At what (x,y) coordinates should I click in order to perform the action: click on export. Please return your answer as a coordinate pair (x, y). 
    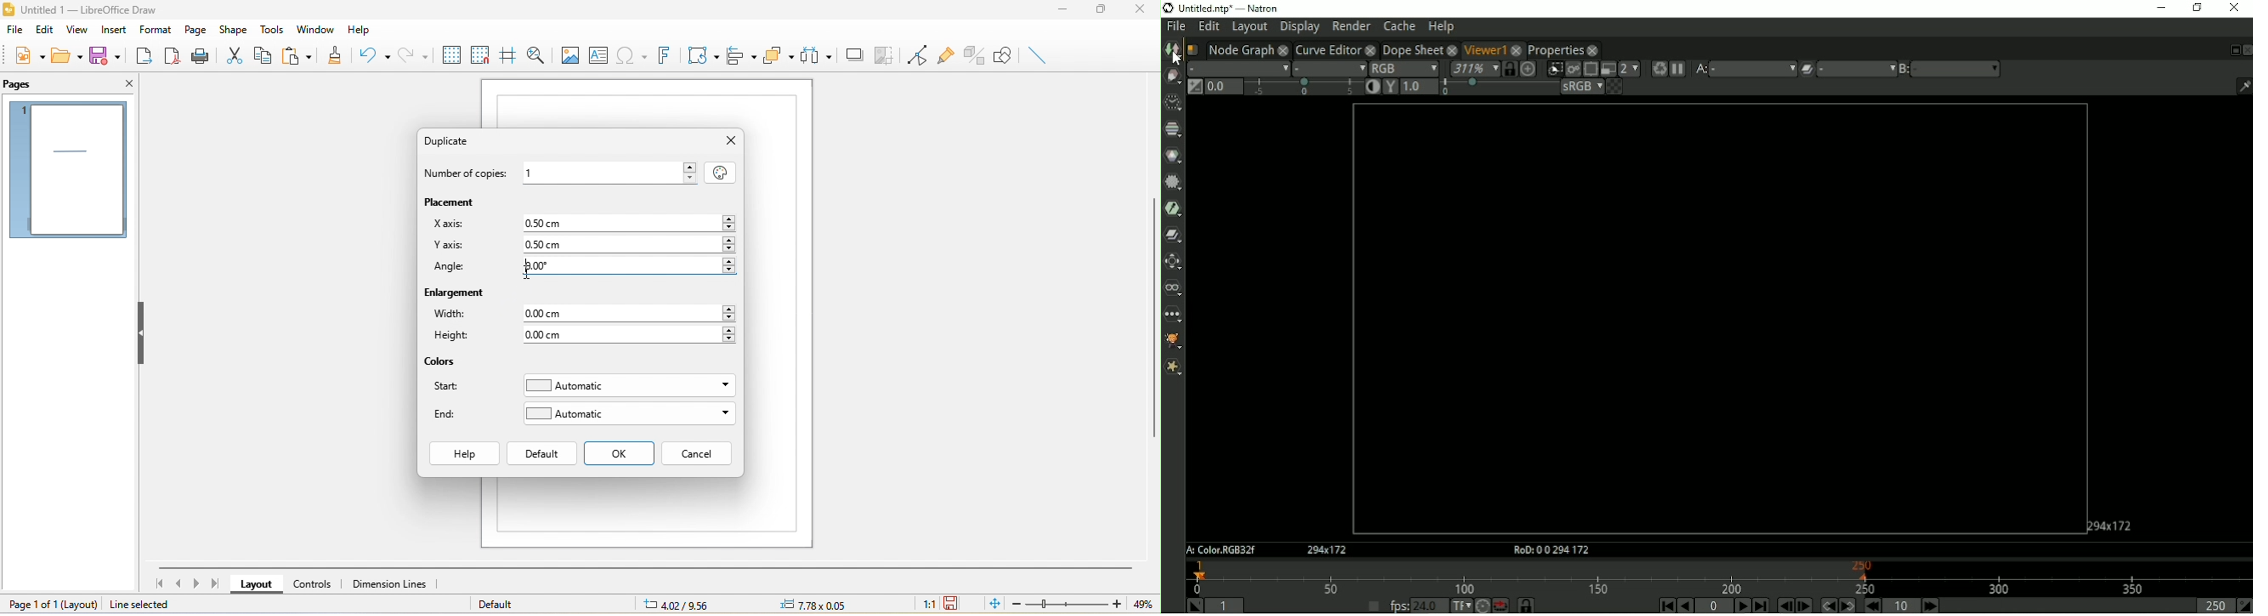
    Looking at the image, I should click on (146, 58).